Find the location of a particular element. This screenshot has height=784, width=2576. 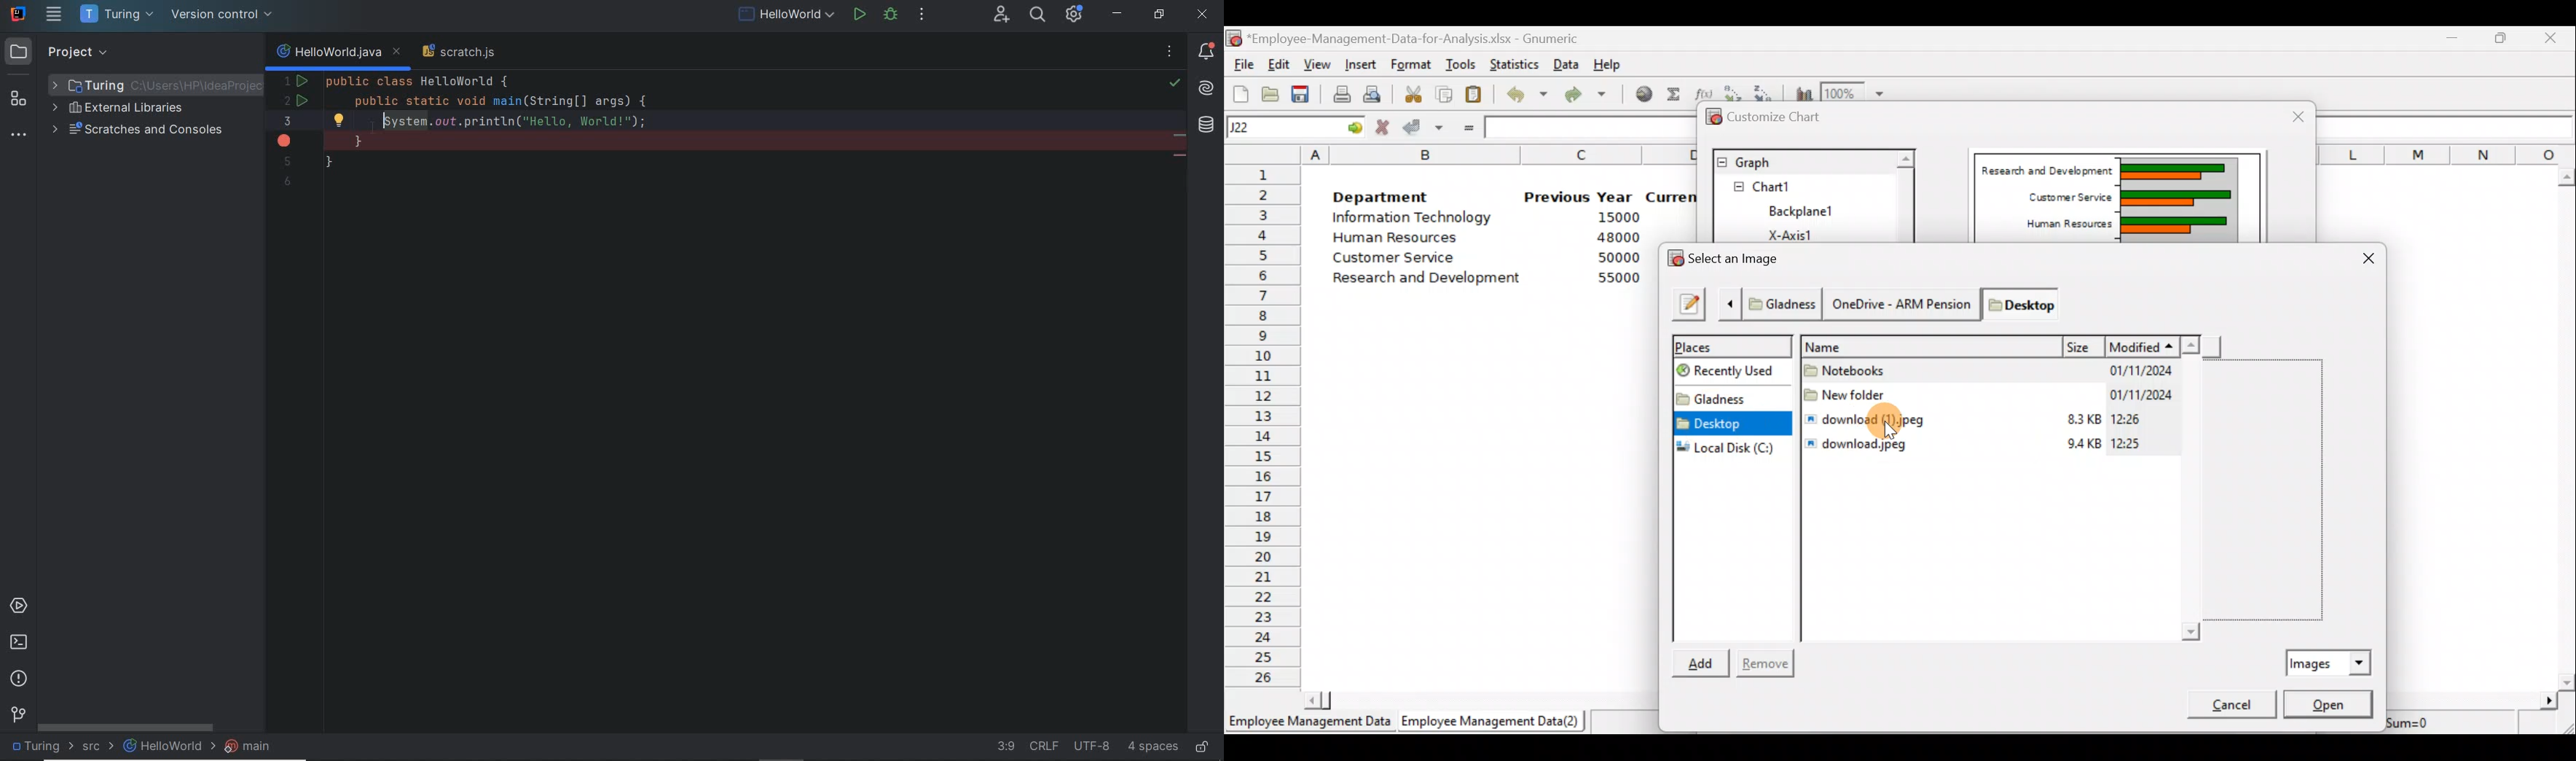

Open a file is located at coordinates (1270, 92).